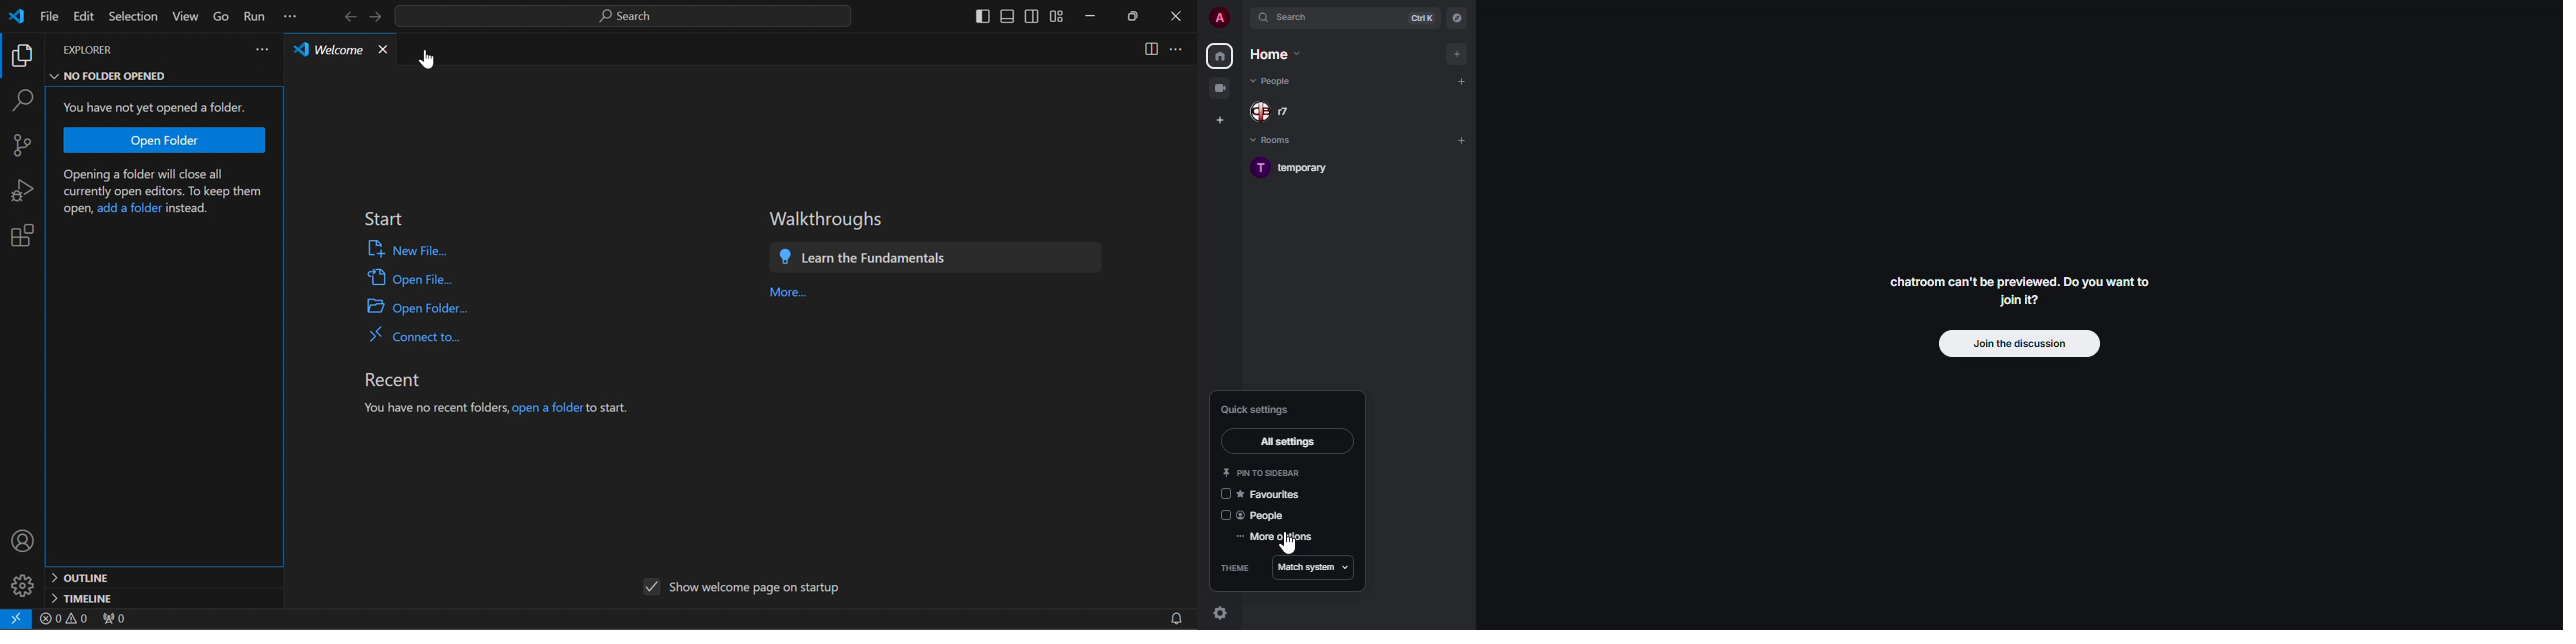 The height and width of the screenshot is (644, 2576). What do you see at coordinates (793, 291) in the screenshot?
I see `more` at bounding box center [793, 291].